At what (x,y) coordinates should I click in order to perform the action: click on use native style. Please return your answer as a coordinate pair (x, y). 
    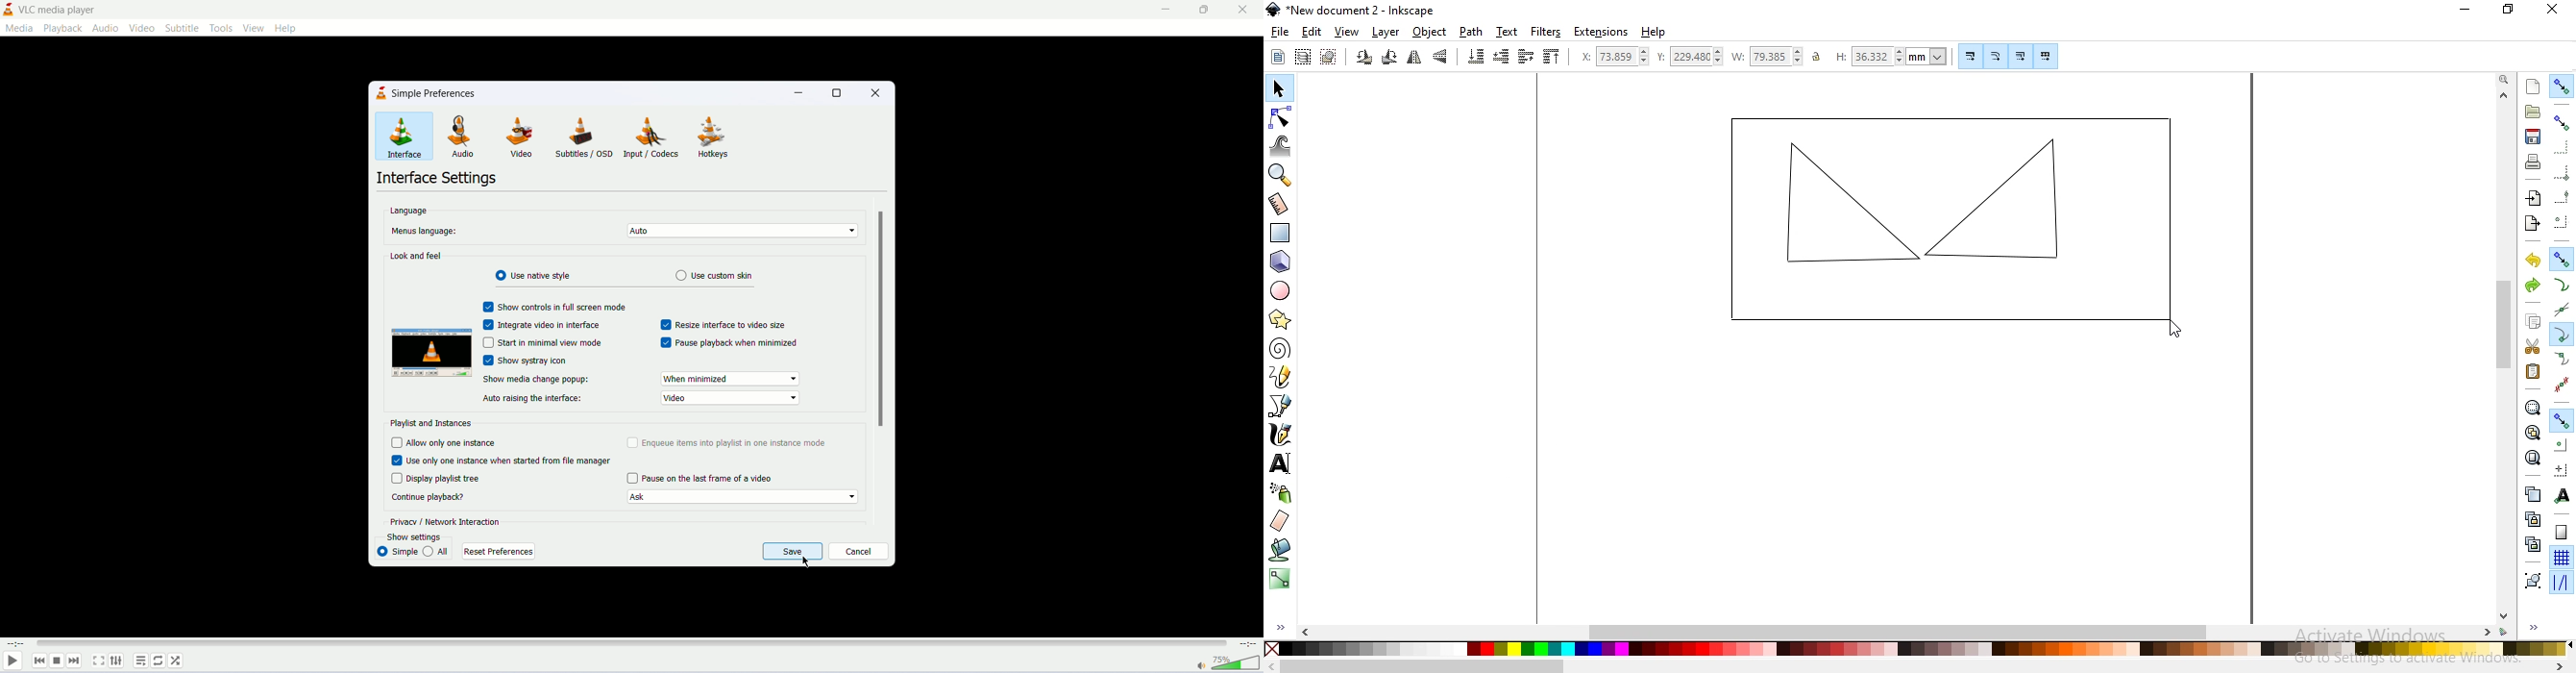
    Looking at the image, I should click on (534, 276).